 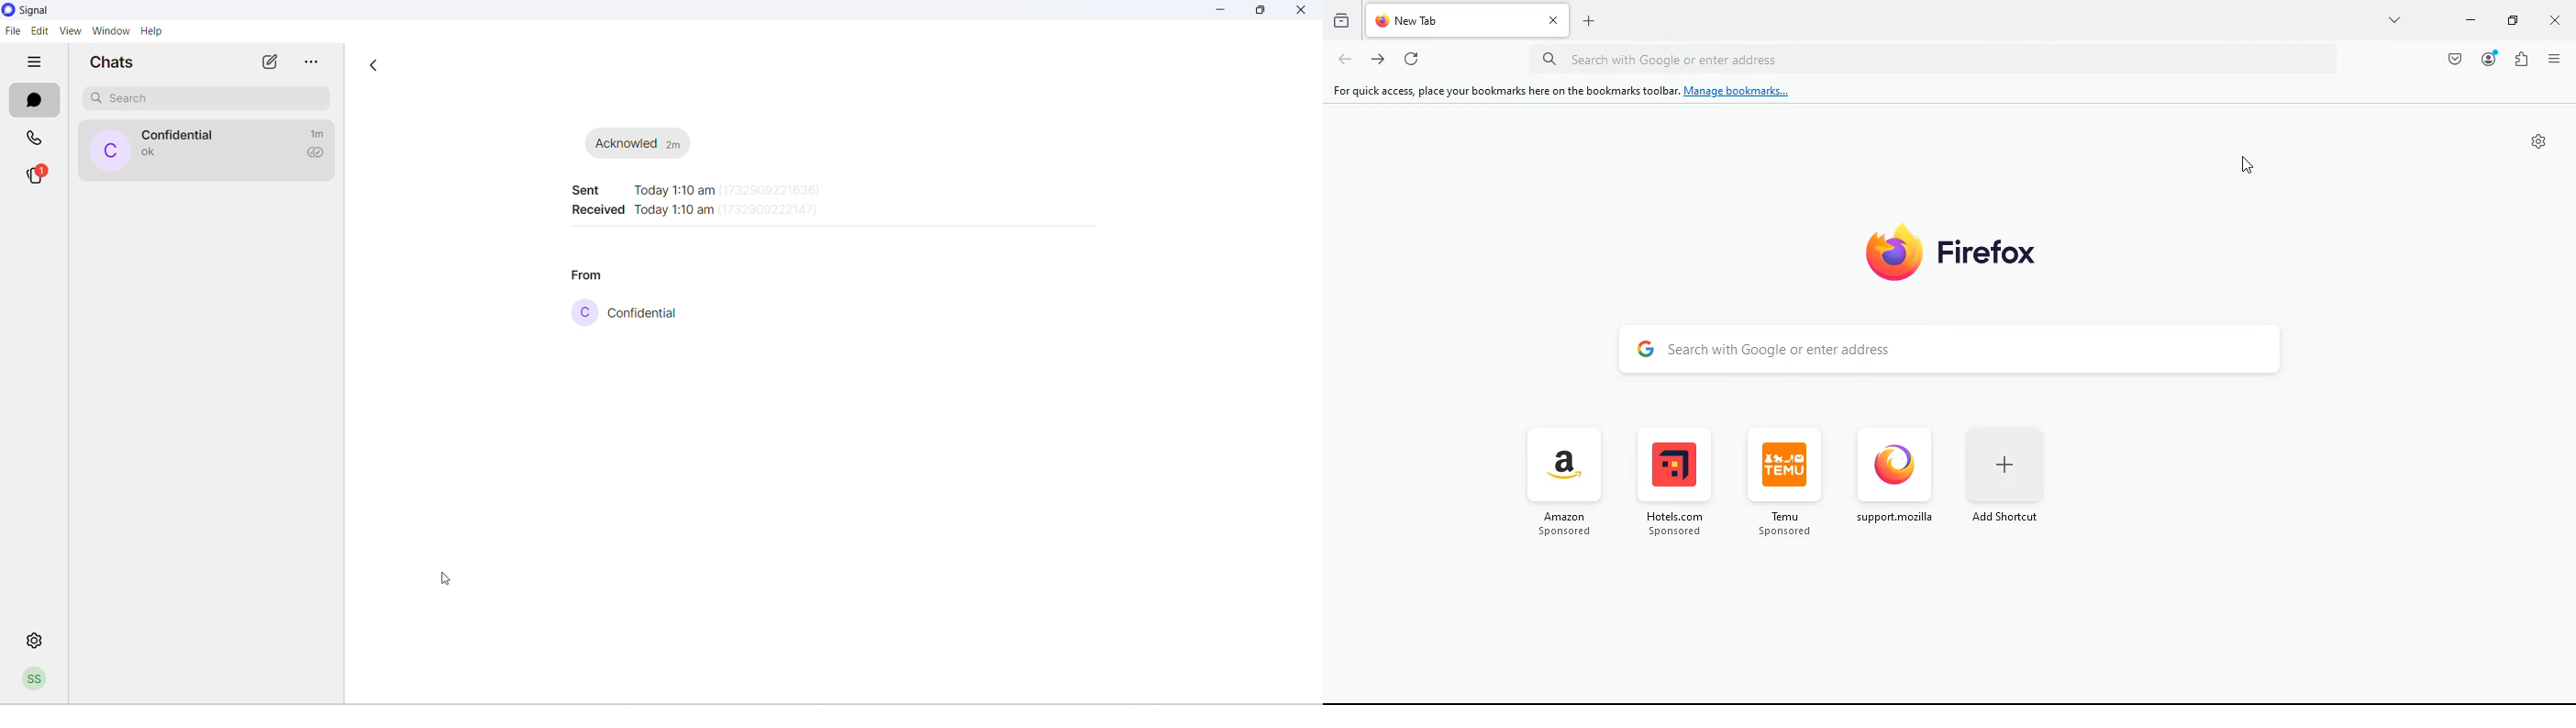 What do you see at coordinates (1265, 10) in the screenshot?
I see `maximize` at bounding box center [1265, 10].